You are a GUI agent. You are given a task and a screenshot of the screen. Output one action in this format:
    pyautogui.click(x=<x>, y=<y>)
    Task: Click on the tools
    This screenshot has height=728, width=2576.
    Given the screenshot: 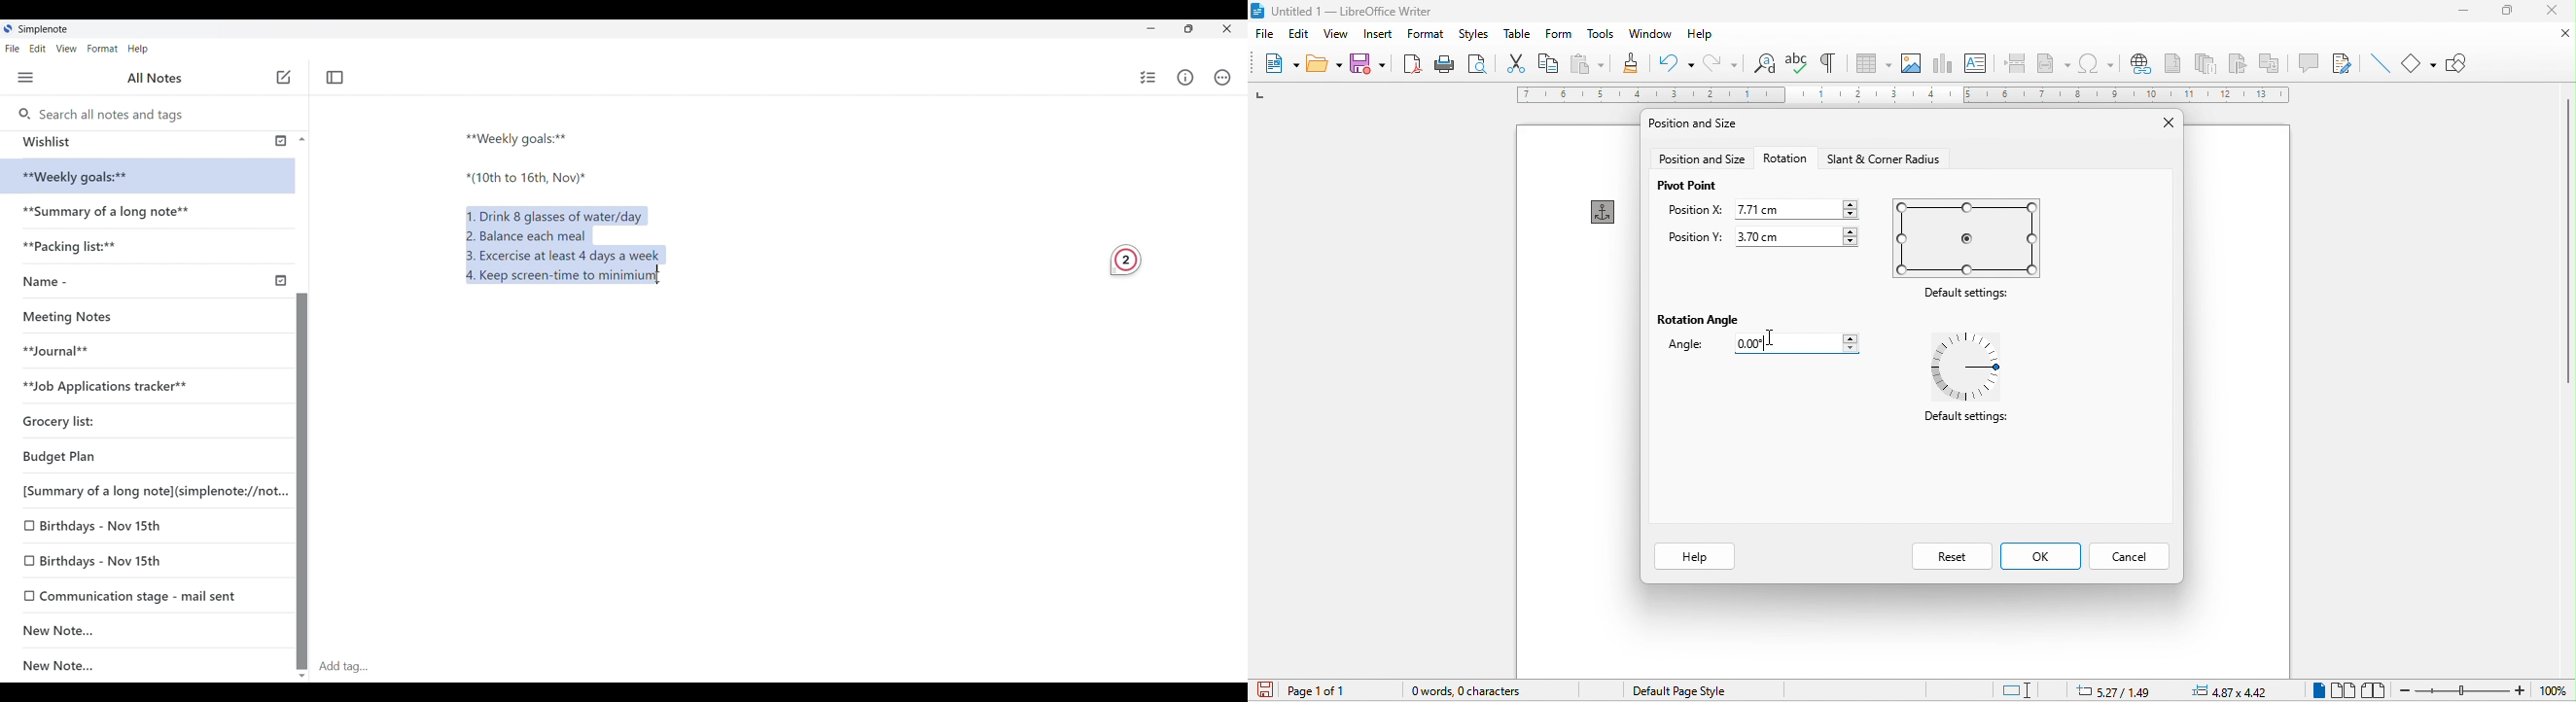 What is the action you would take?
    pyautogui.click(x=1598, y=35)
    